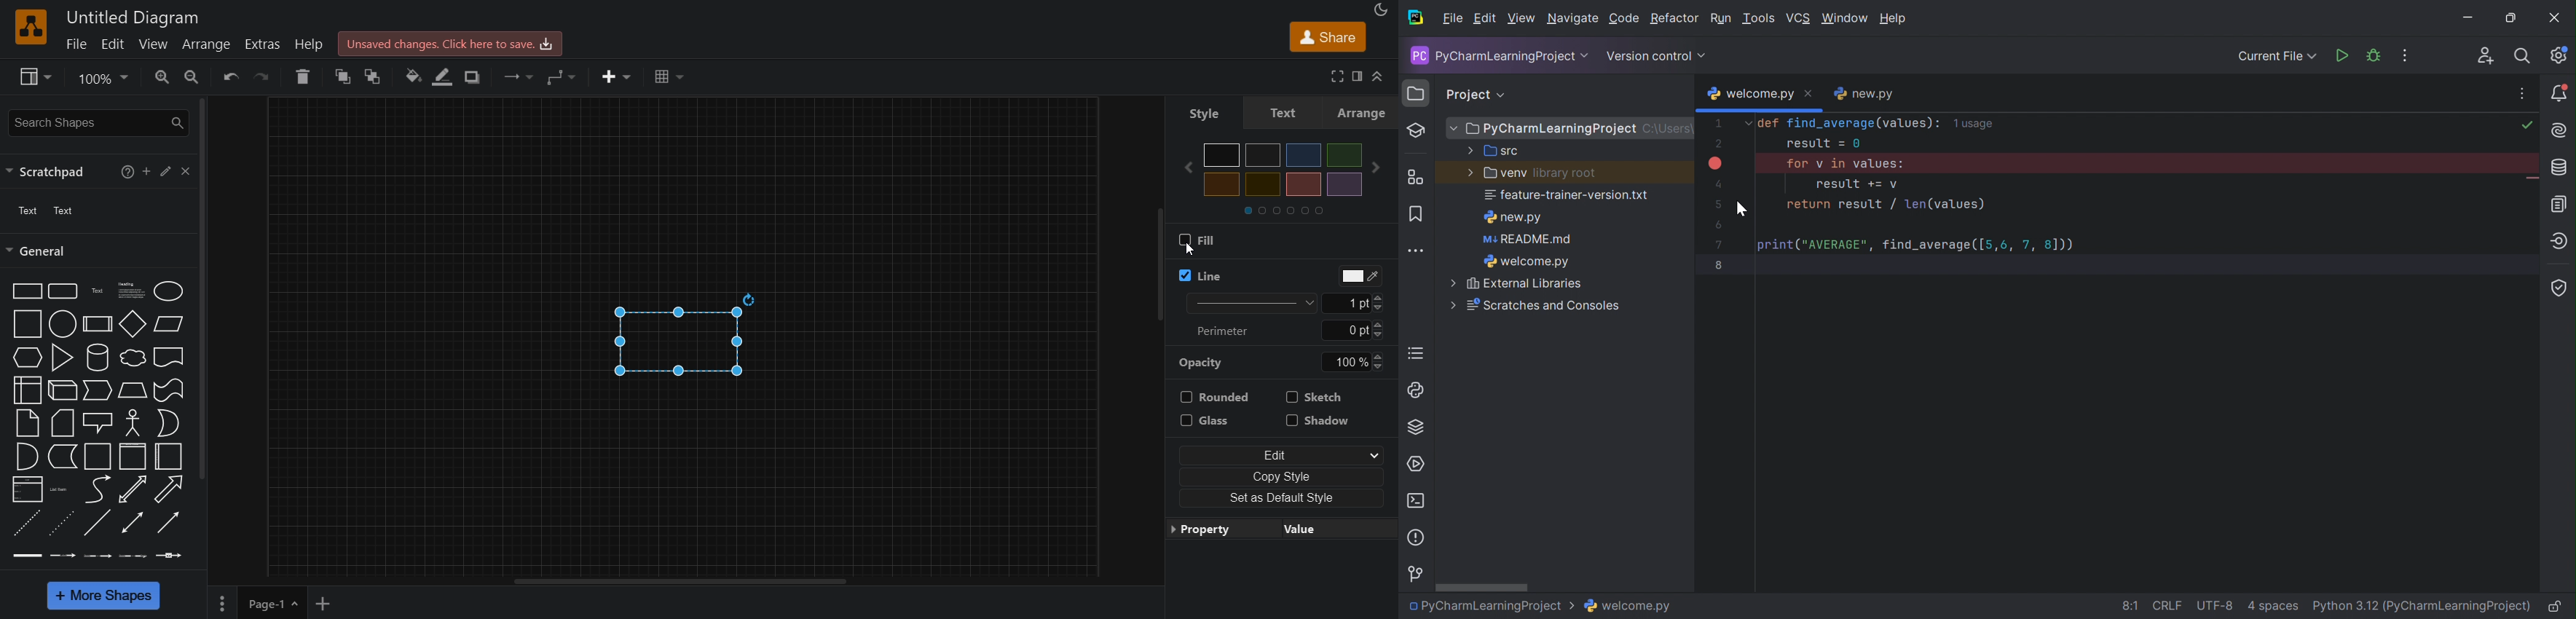 This screenshot has width=2576, height=644. I want to click on add, so click(146, 172).